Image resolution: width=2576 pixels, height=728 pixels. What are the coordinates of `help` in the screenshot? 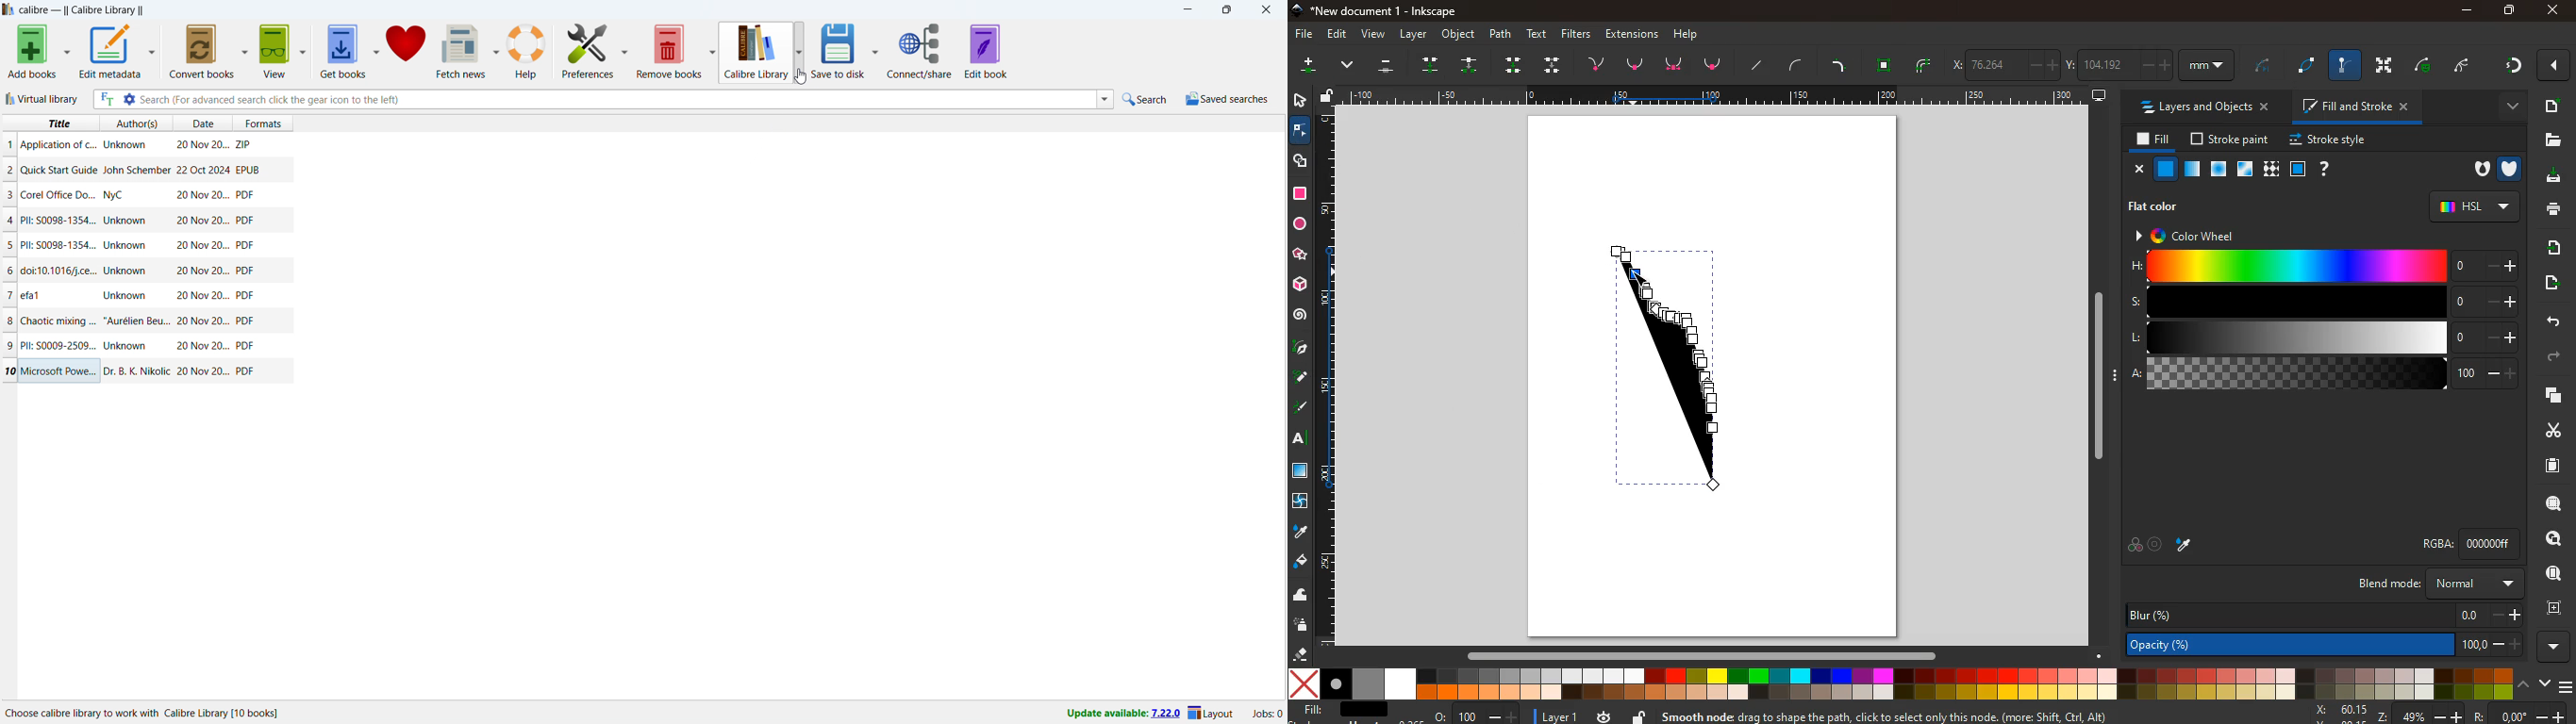 It's located at (527, 52).